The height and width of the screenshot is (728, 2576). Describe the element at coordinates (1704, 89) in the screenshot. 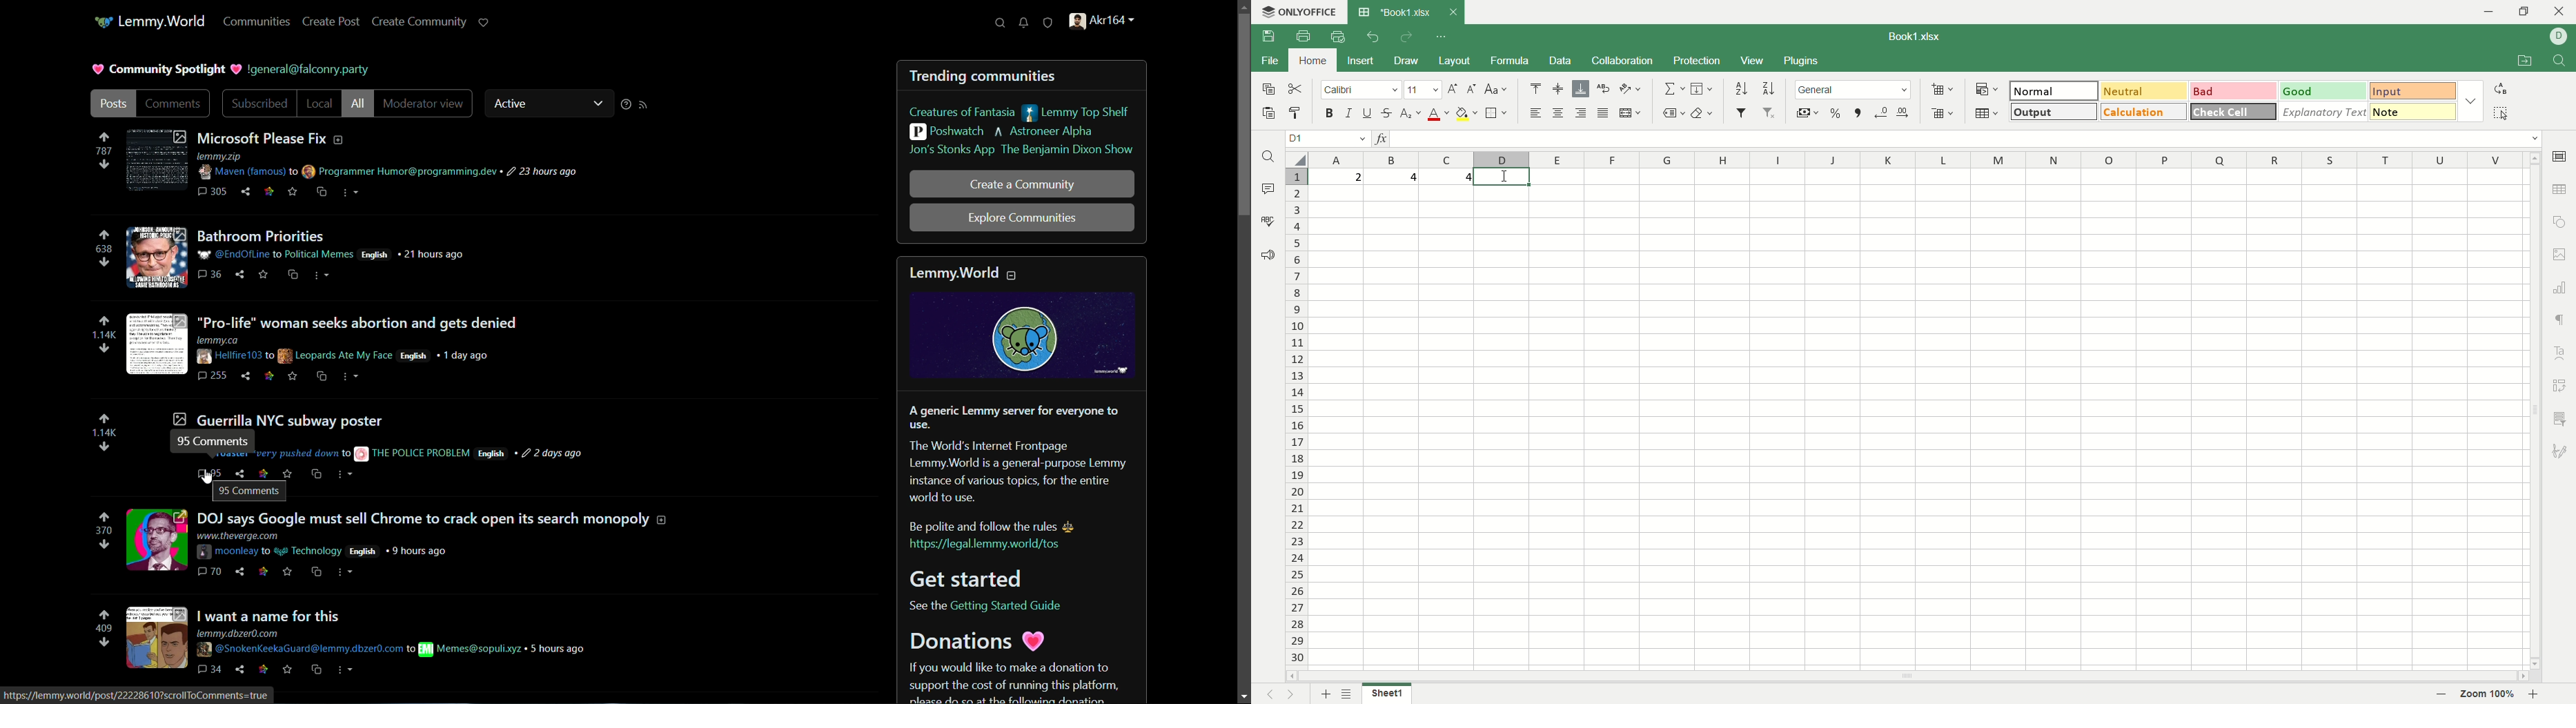

I see `fill` at that location.